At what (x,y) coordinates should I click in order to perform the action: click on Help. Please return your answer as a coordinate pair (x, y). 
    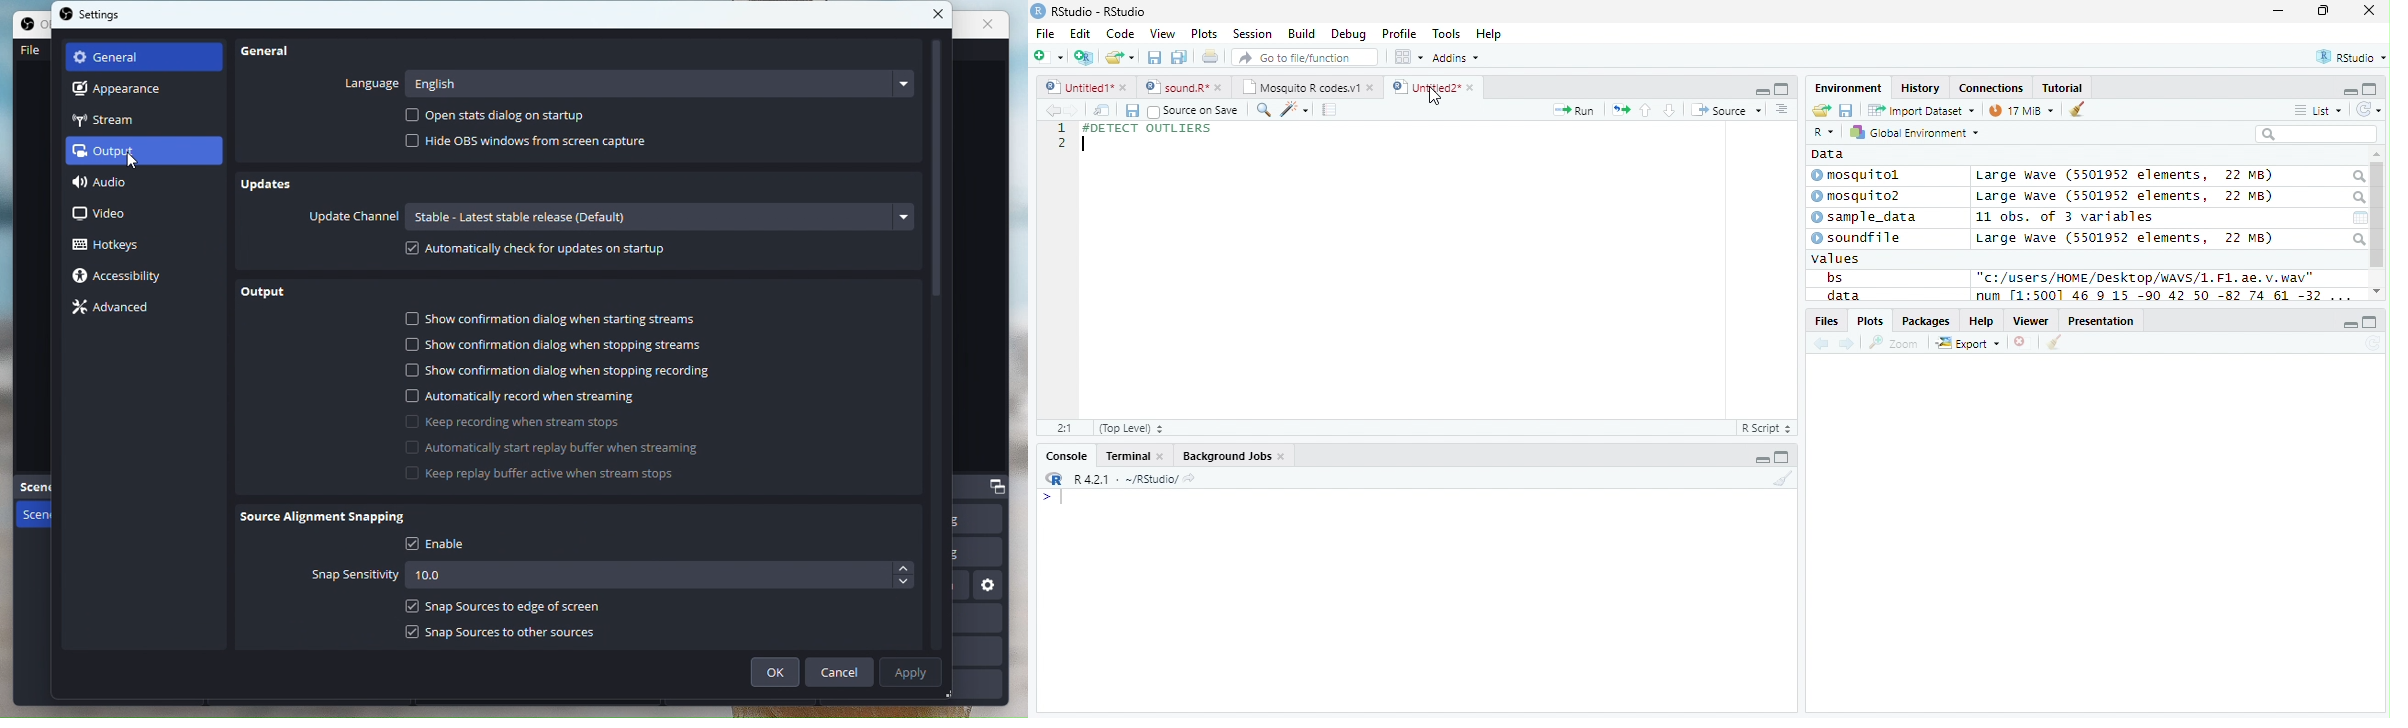
    Looking at the image, I should click on (1982, 320).